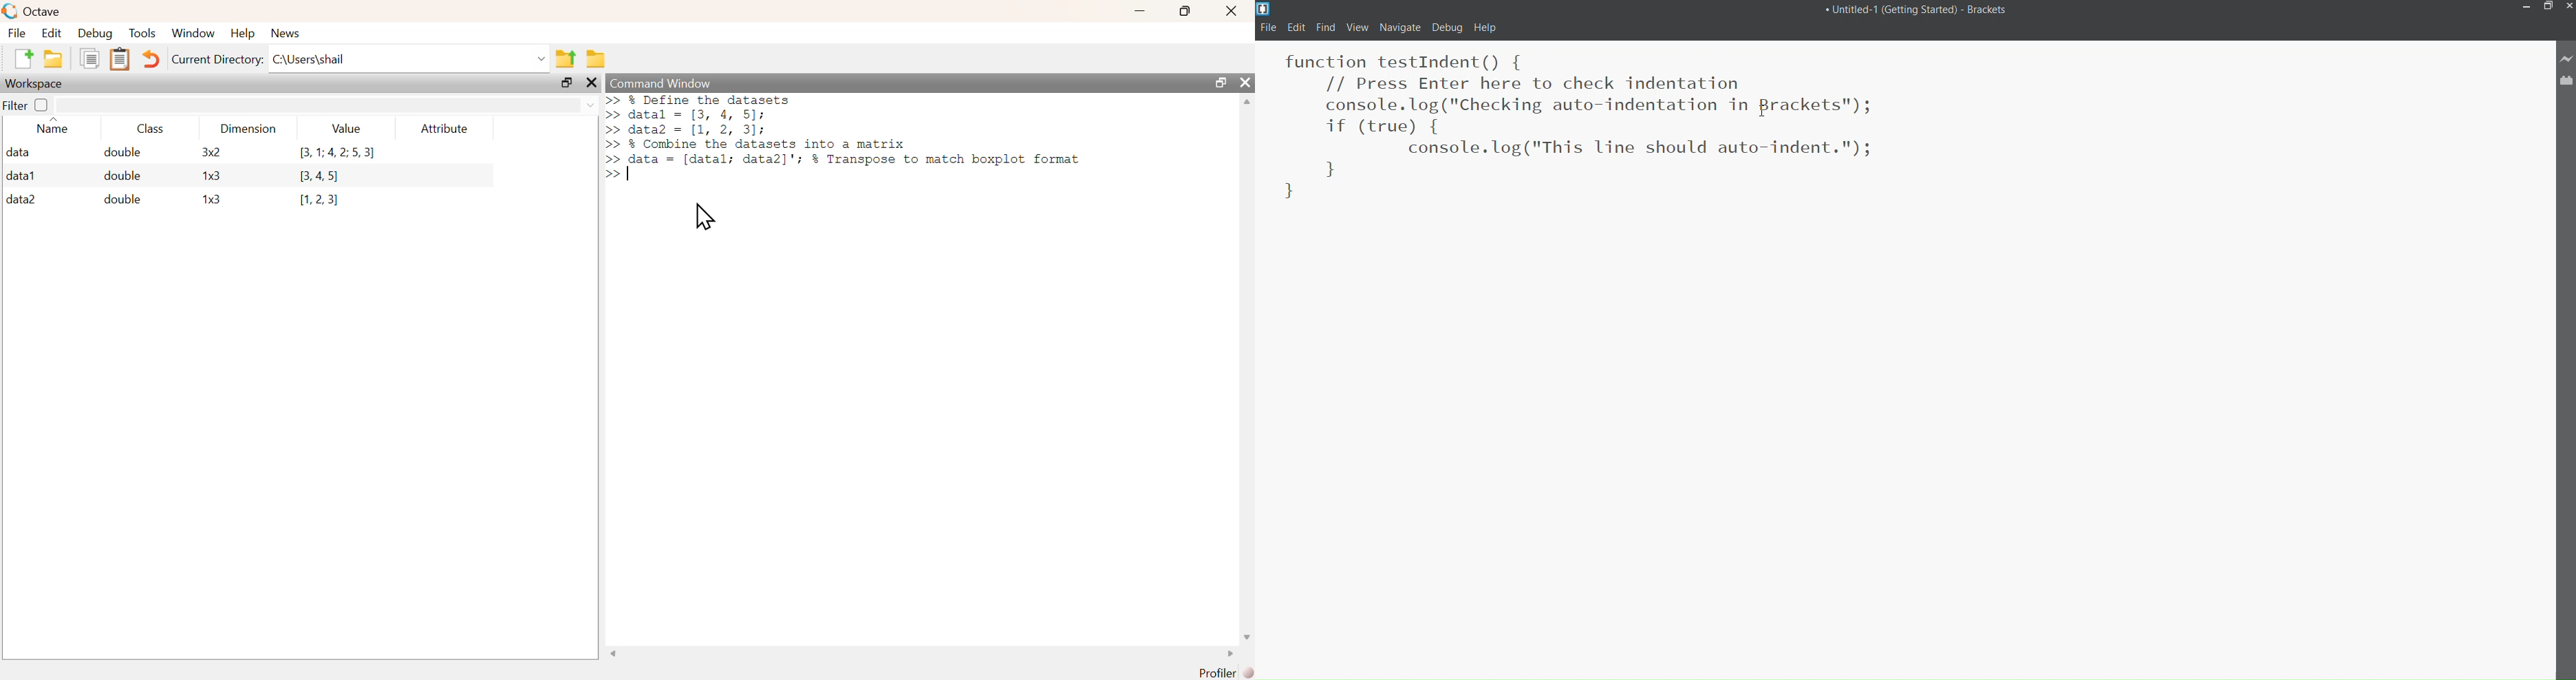 The image size is (2576, 700). I want to click on Dimension, so click(248, 129).